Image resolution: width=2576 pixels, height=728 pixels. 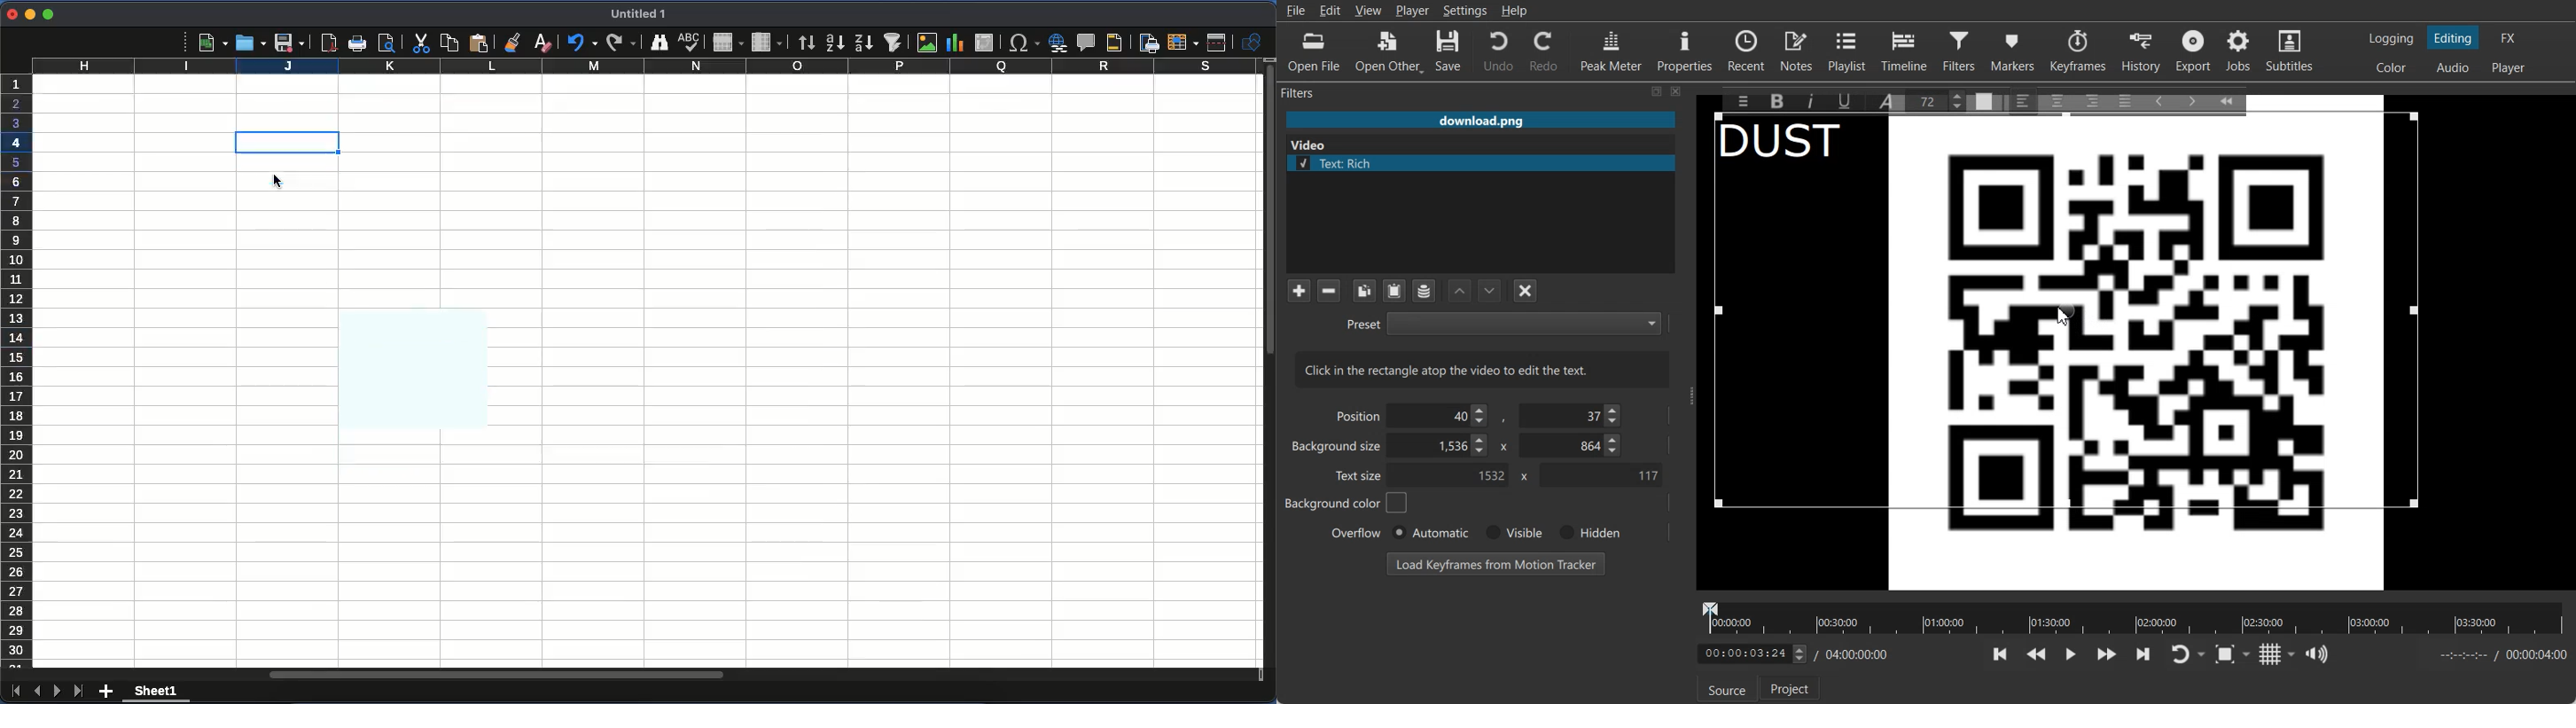 What do you see at coordinates (1360, 475) in the screenshot?
I see `Text size` at bounding box center [1360, 475].